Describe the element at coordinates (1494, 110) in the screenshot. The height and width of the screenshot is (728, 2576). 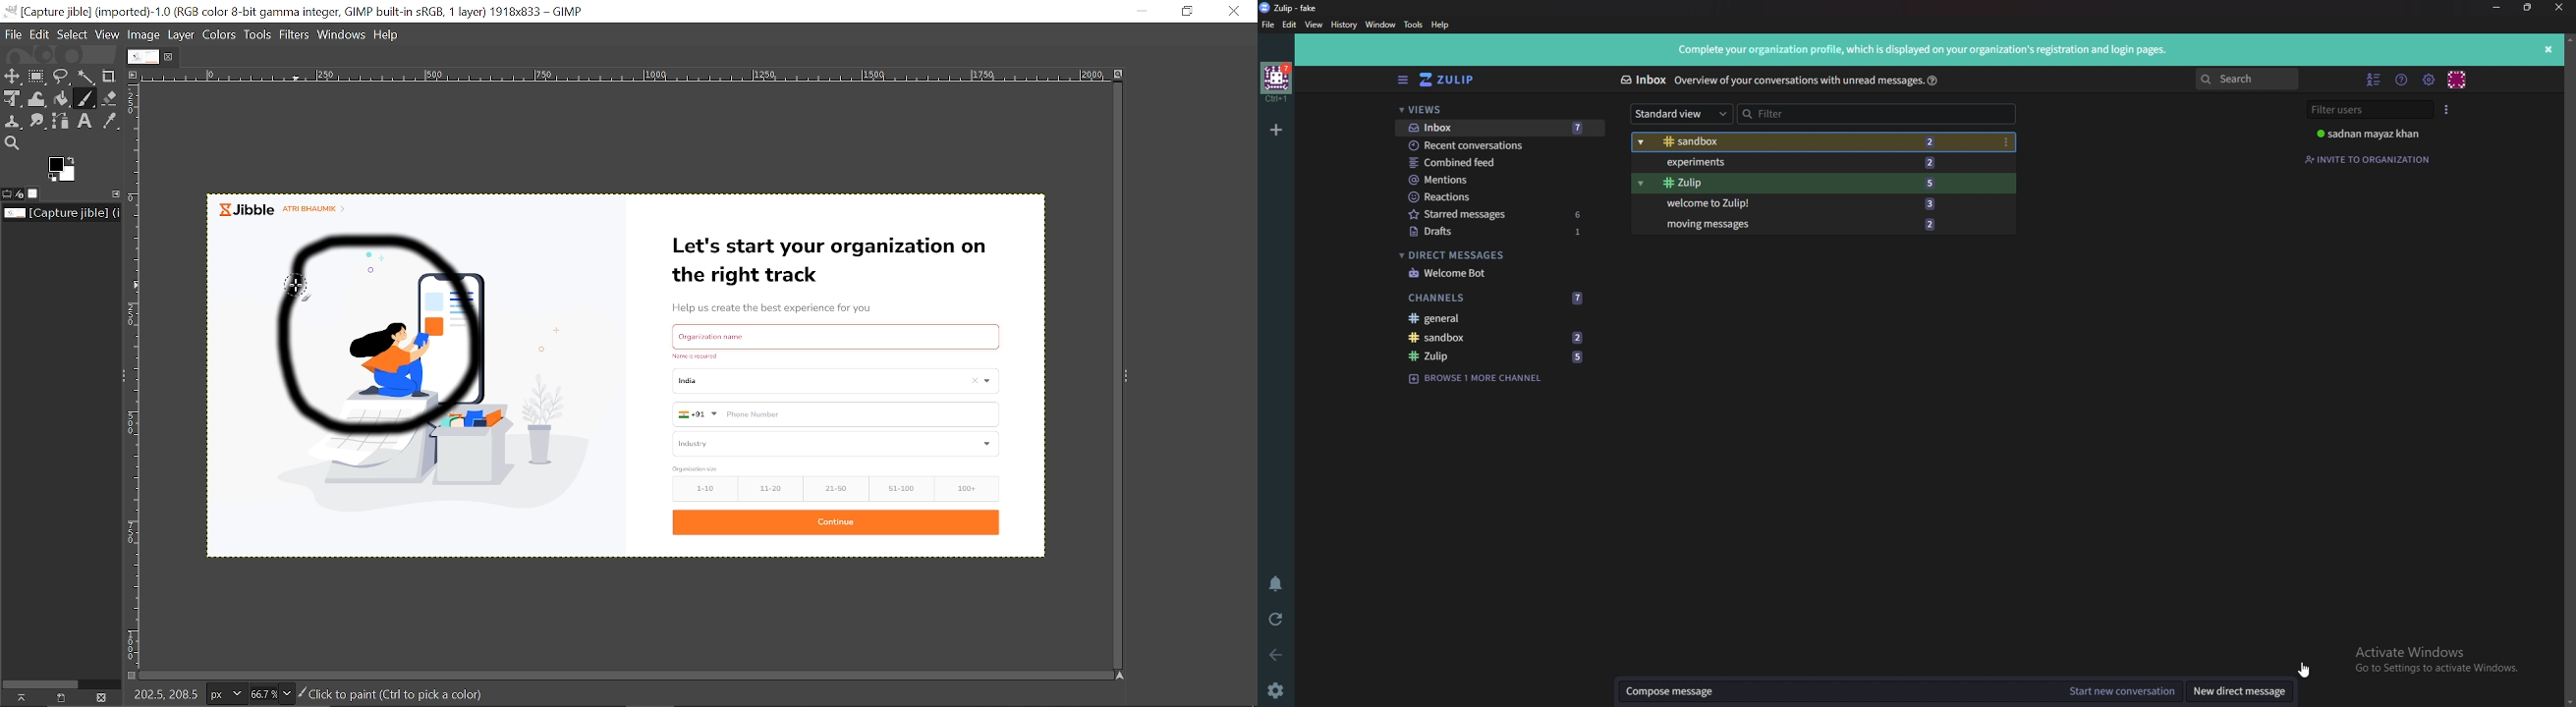
I see `views` at that location.